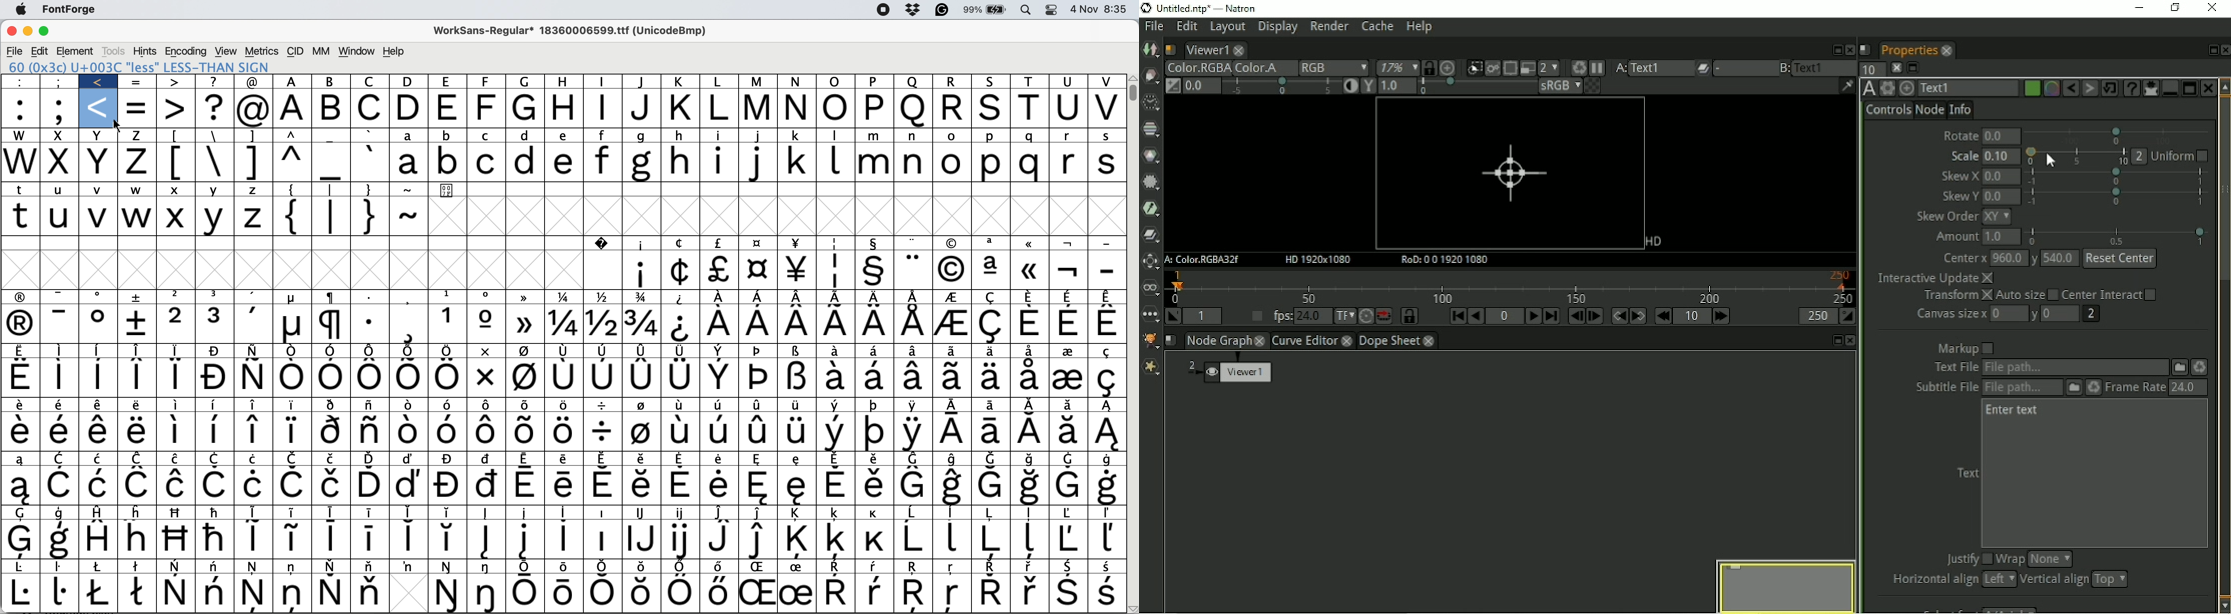 This screenshot has height=616, width=2240. I want to click on Symbol, so click(797, 566).